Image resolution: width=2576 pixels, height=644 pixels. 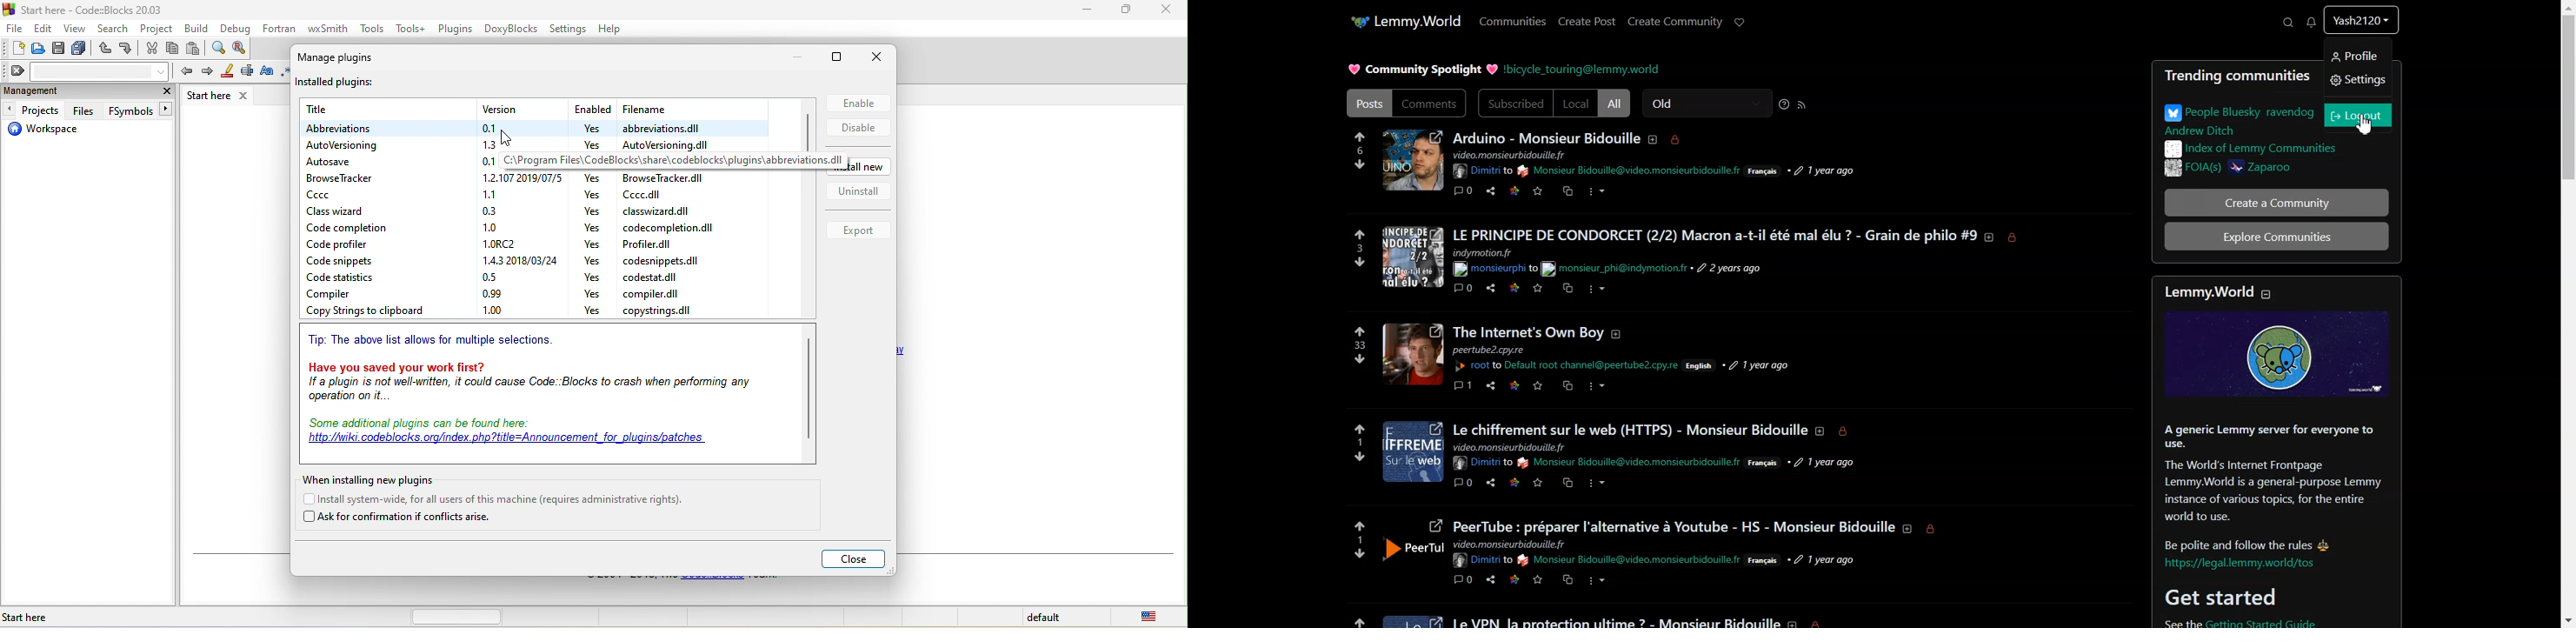 What do you see at coordinates (518, 259) in the screenshot?
I see `version ` at bounding box center [518, 259].